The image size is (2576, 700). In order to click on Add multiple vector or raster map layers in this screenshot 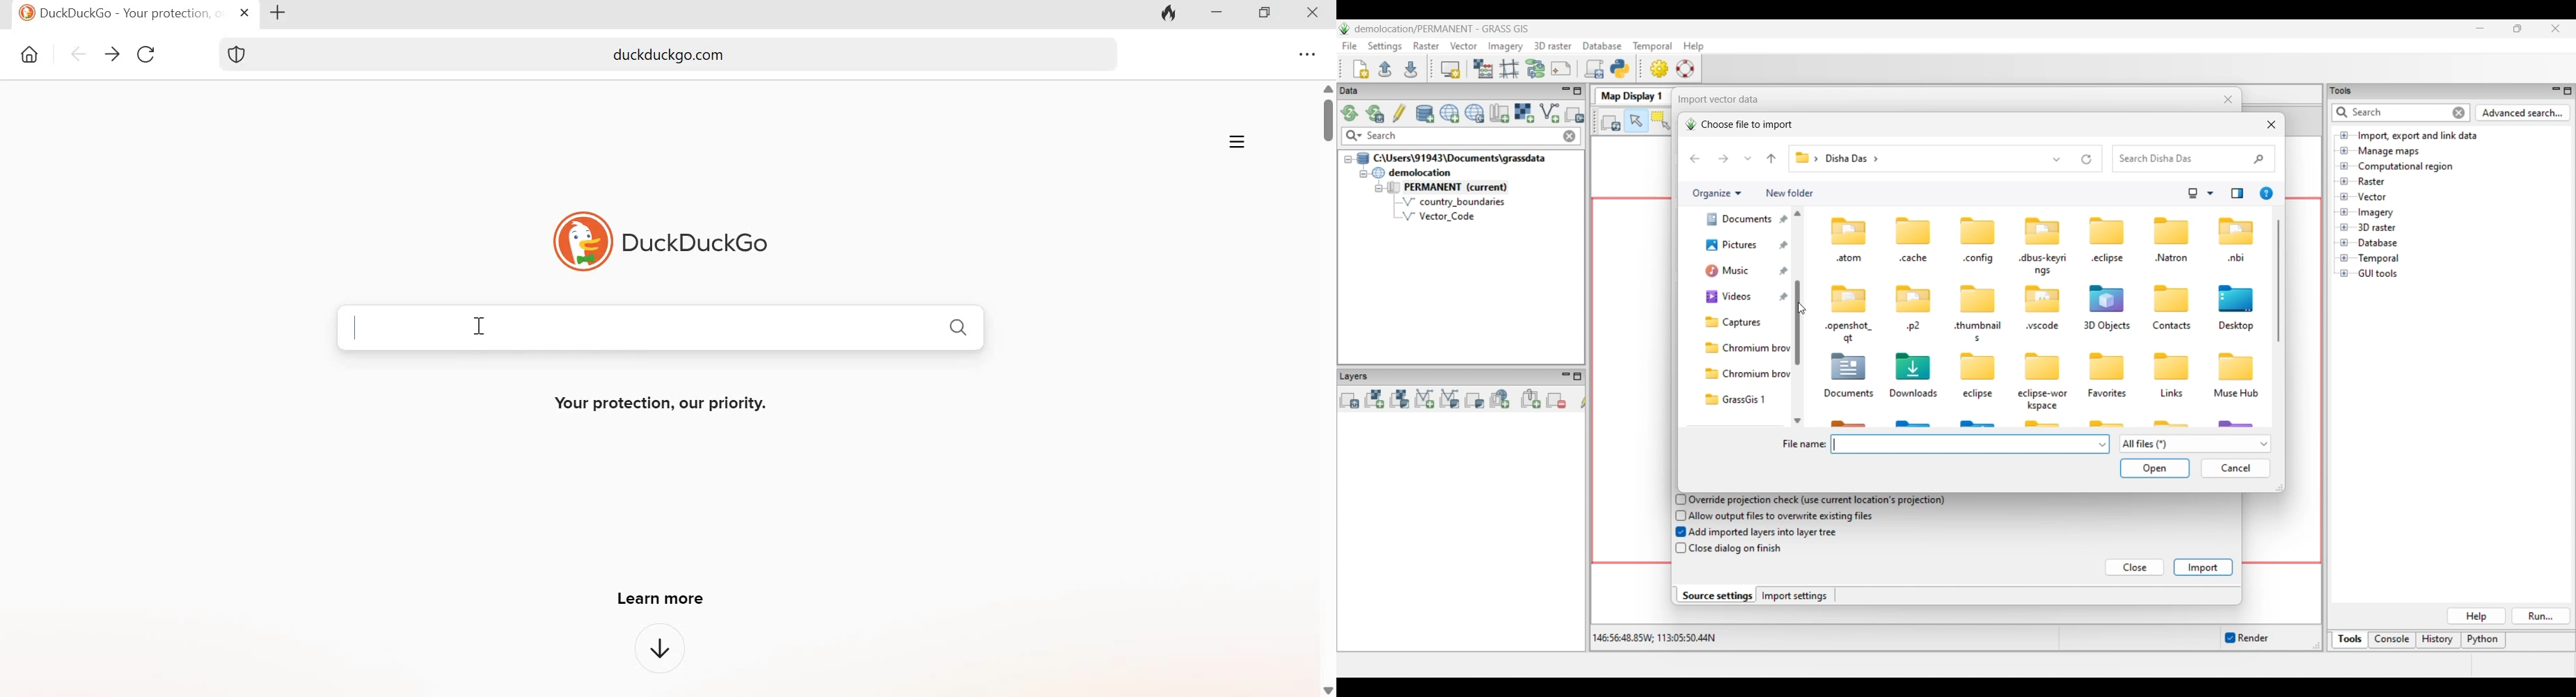, I will do `click(1349, 400)`.